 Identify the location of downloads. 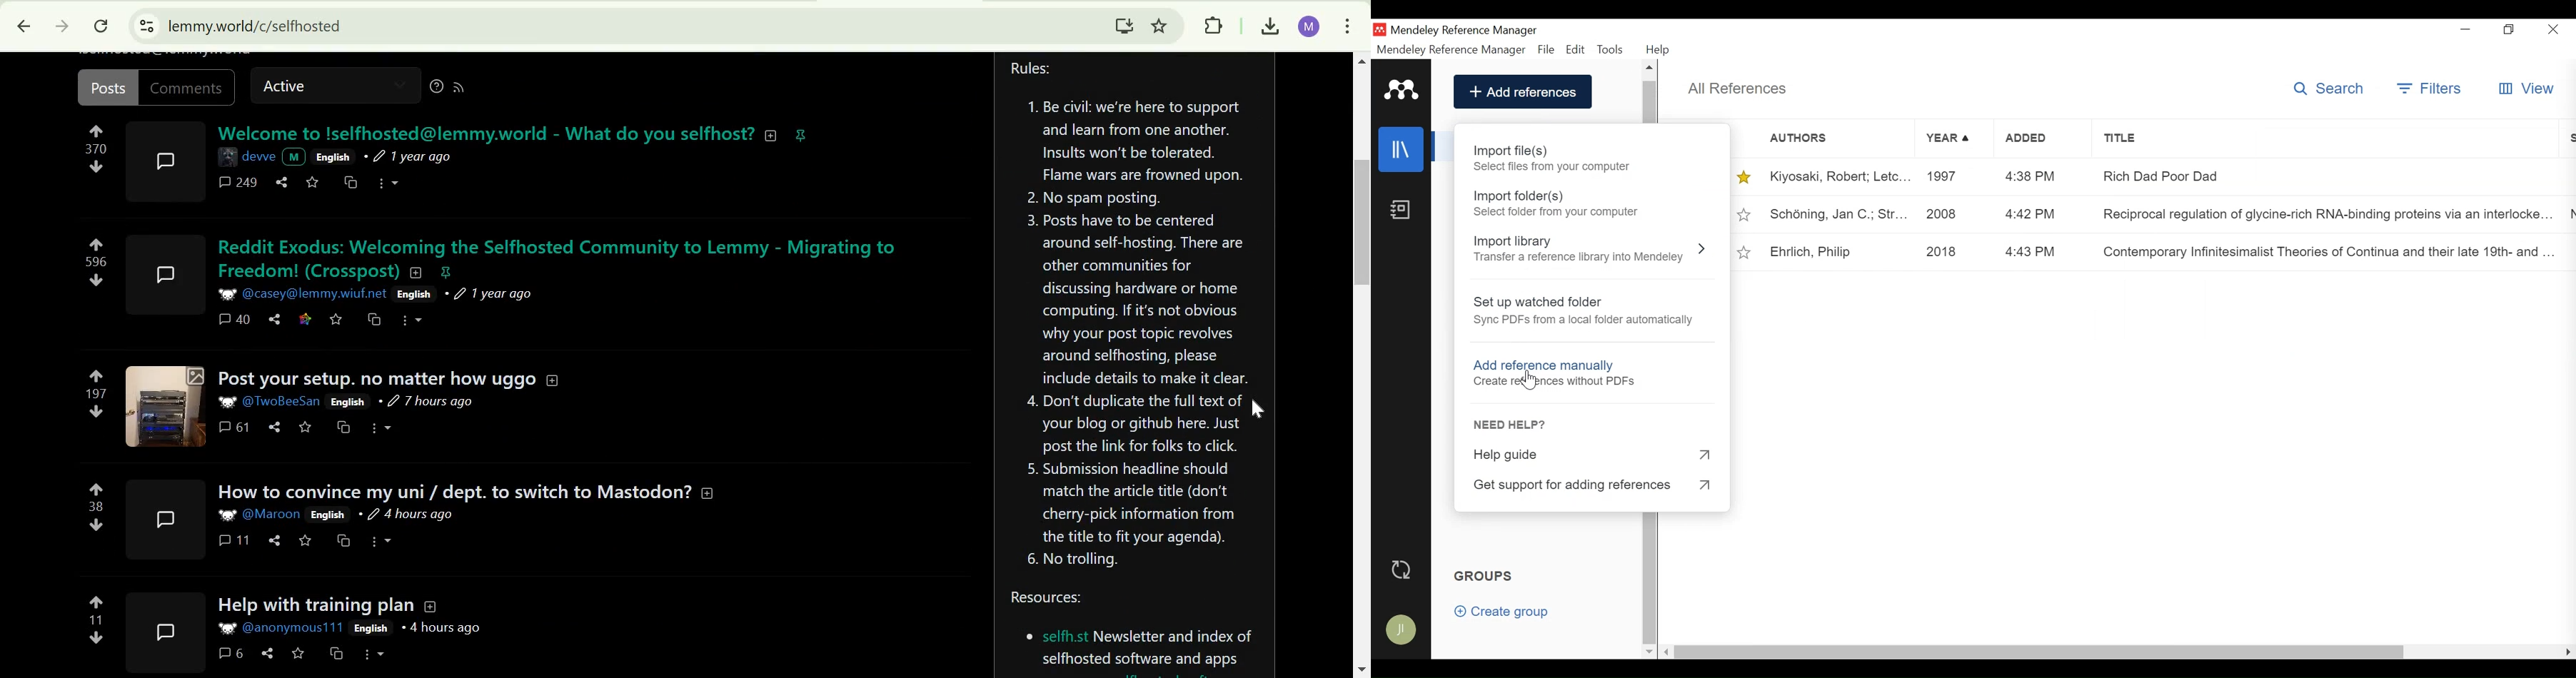
(1268, 27).